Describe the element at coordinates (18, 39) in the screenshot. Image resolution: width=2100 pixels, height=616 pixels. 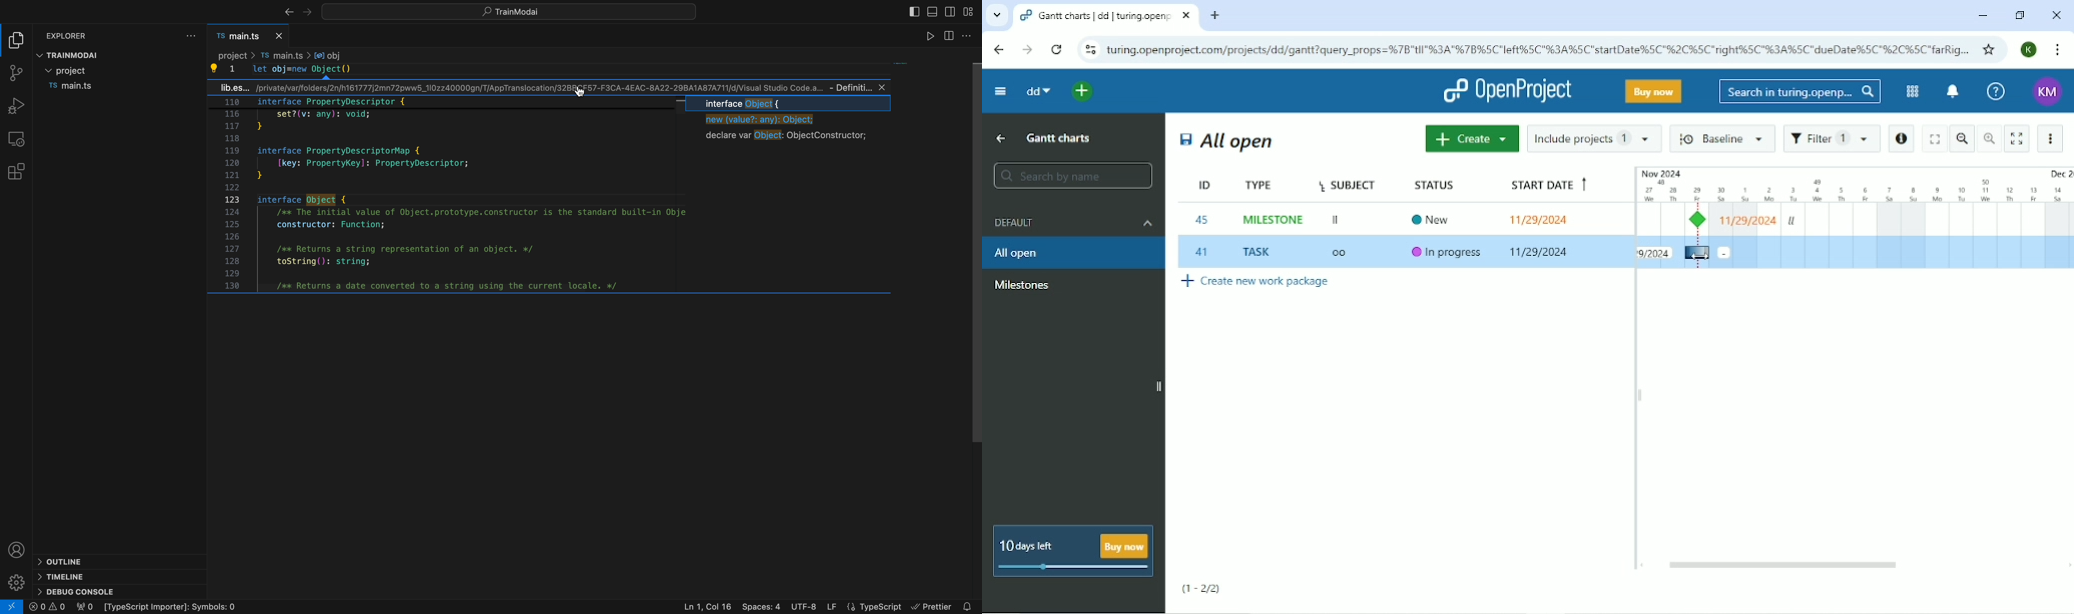
I see `file explore` at that location.